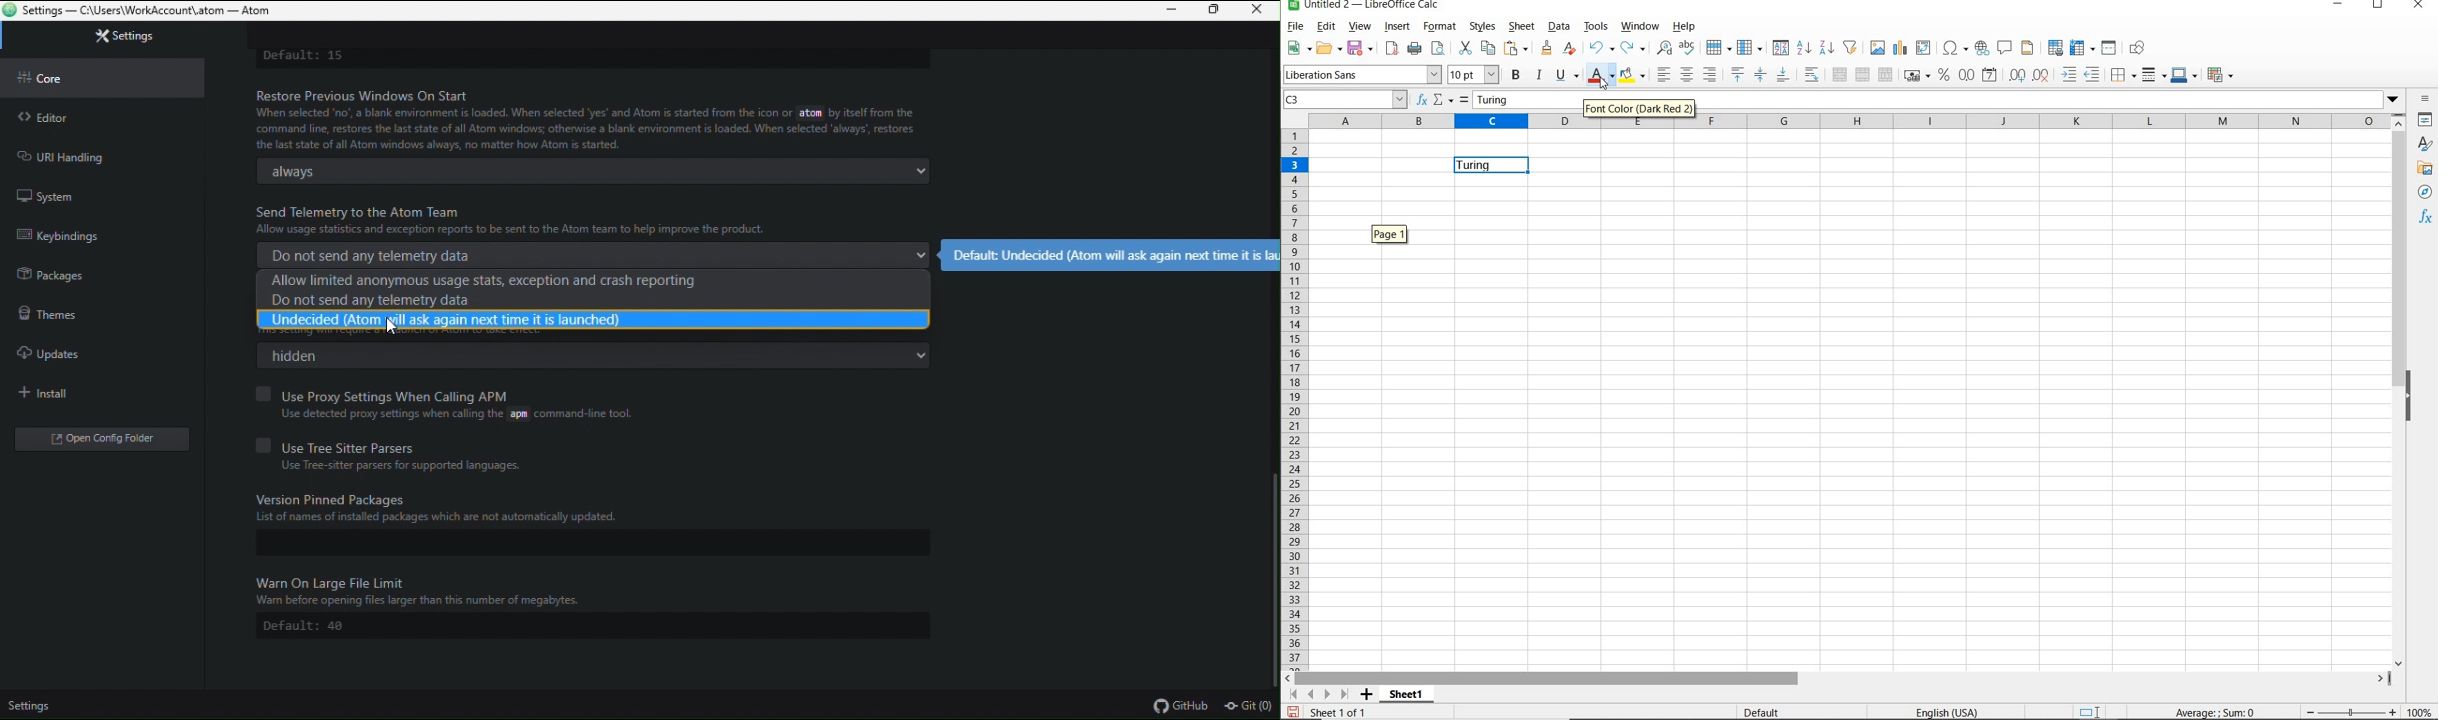 This screenshot has width=2464, height=728. What do you see at coordinates (2427, 193) in the screenshot?
I see `NAVIGATOR` at bounding box center [2427, 193].